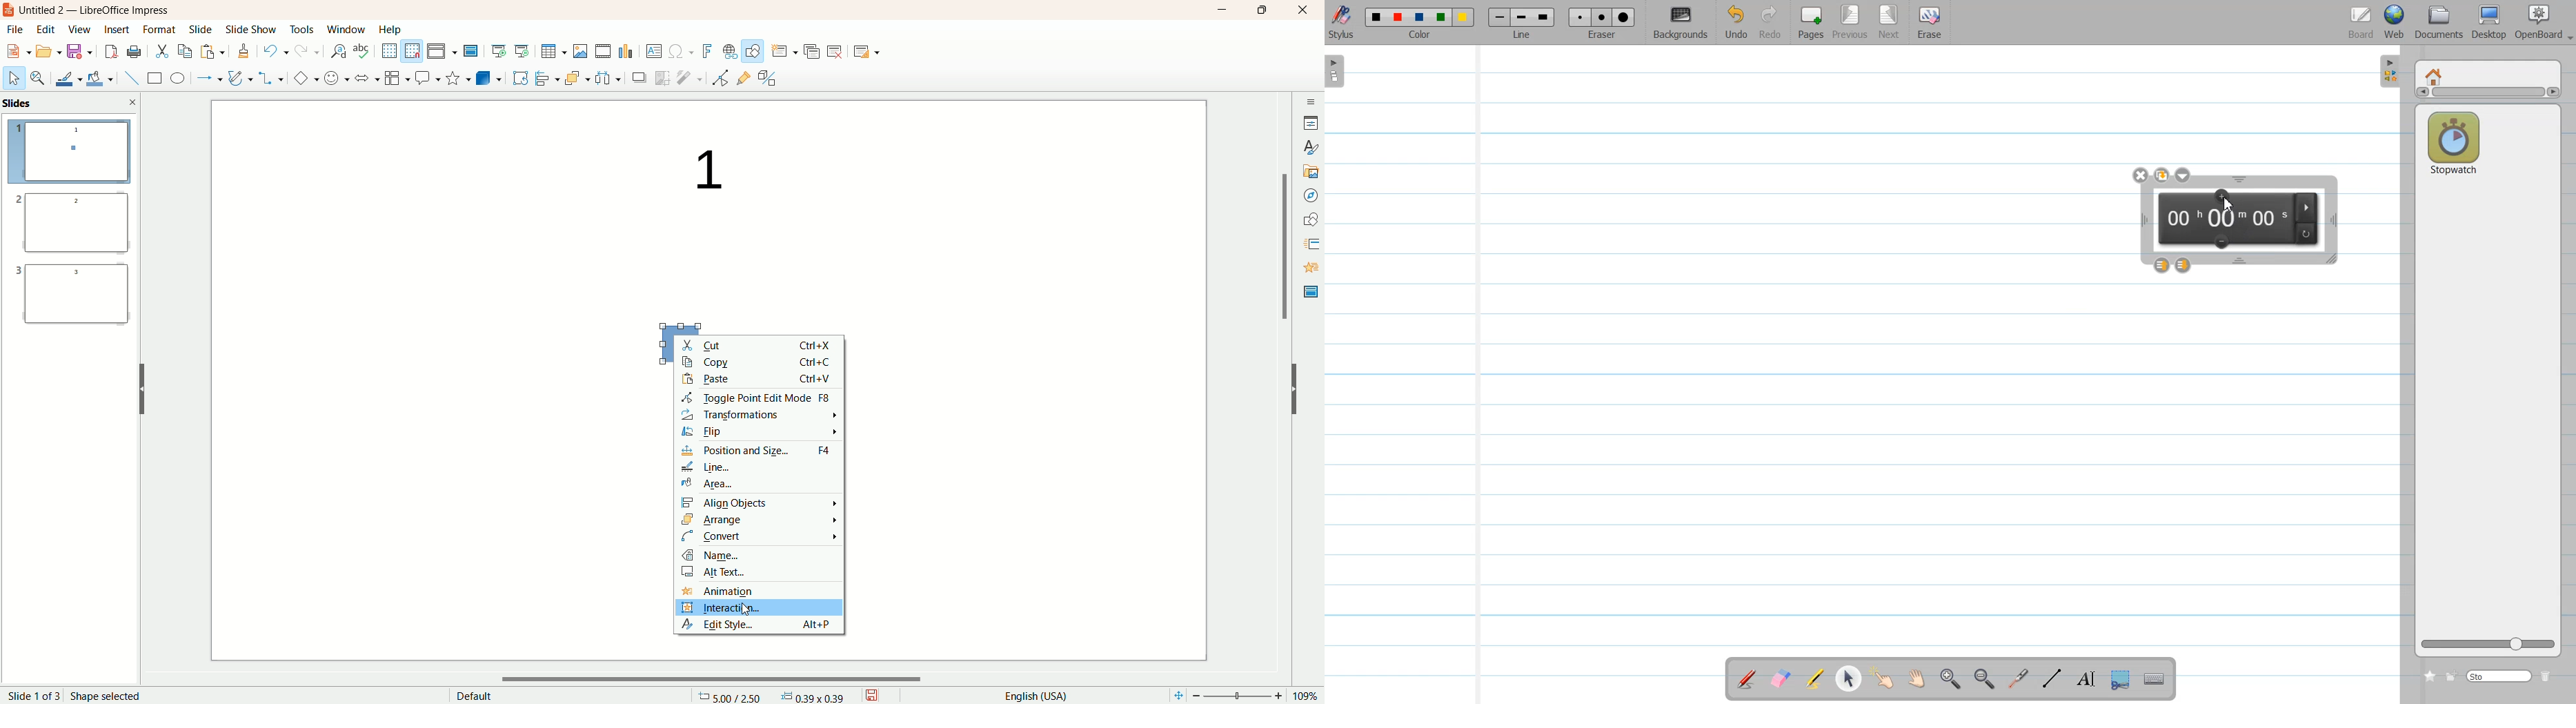 This screenshot has width=2576, height=728. What do you see at coordinates (641, 79) in the screenshot?
I see `shadow` at bounding box center [641, 79].